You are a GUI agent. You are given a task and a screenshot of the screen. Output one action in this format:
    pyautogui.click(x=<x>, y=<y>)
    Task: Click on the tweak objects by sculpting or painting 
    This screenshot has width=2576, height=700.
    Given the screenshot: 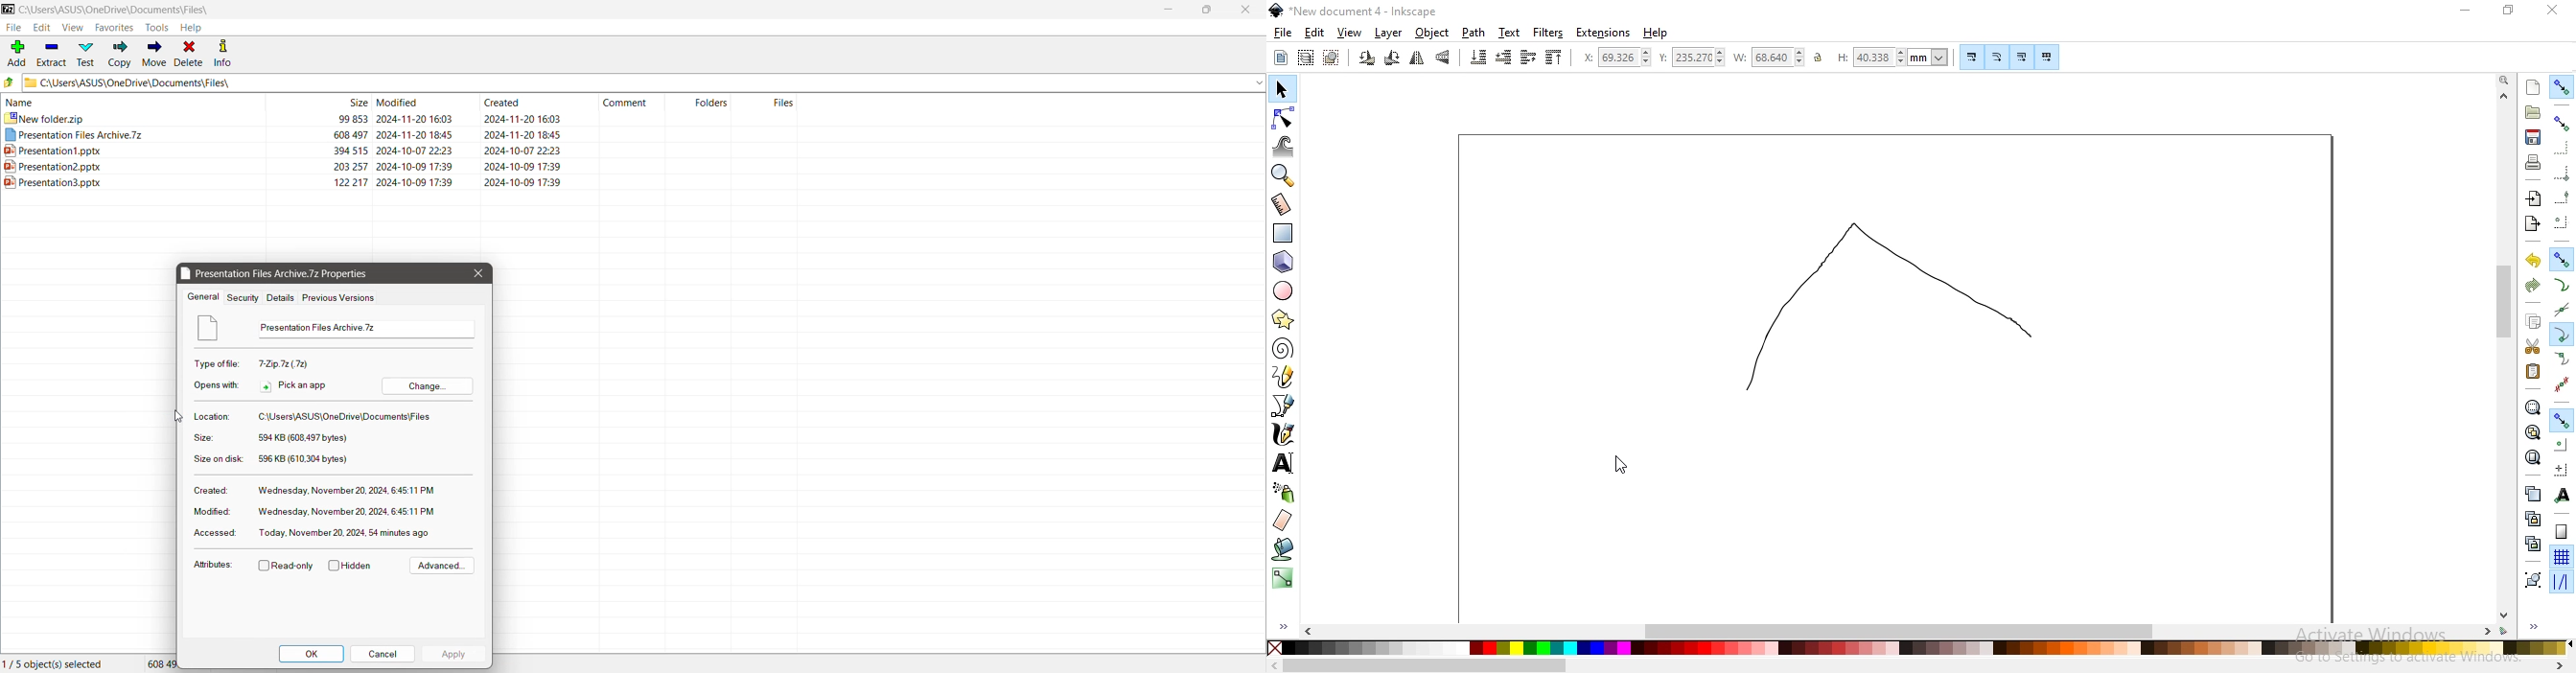 What is the action you would take?
    pyautogui.click(x=1284, y=147)
    